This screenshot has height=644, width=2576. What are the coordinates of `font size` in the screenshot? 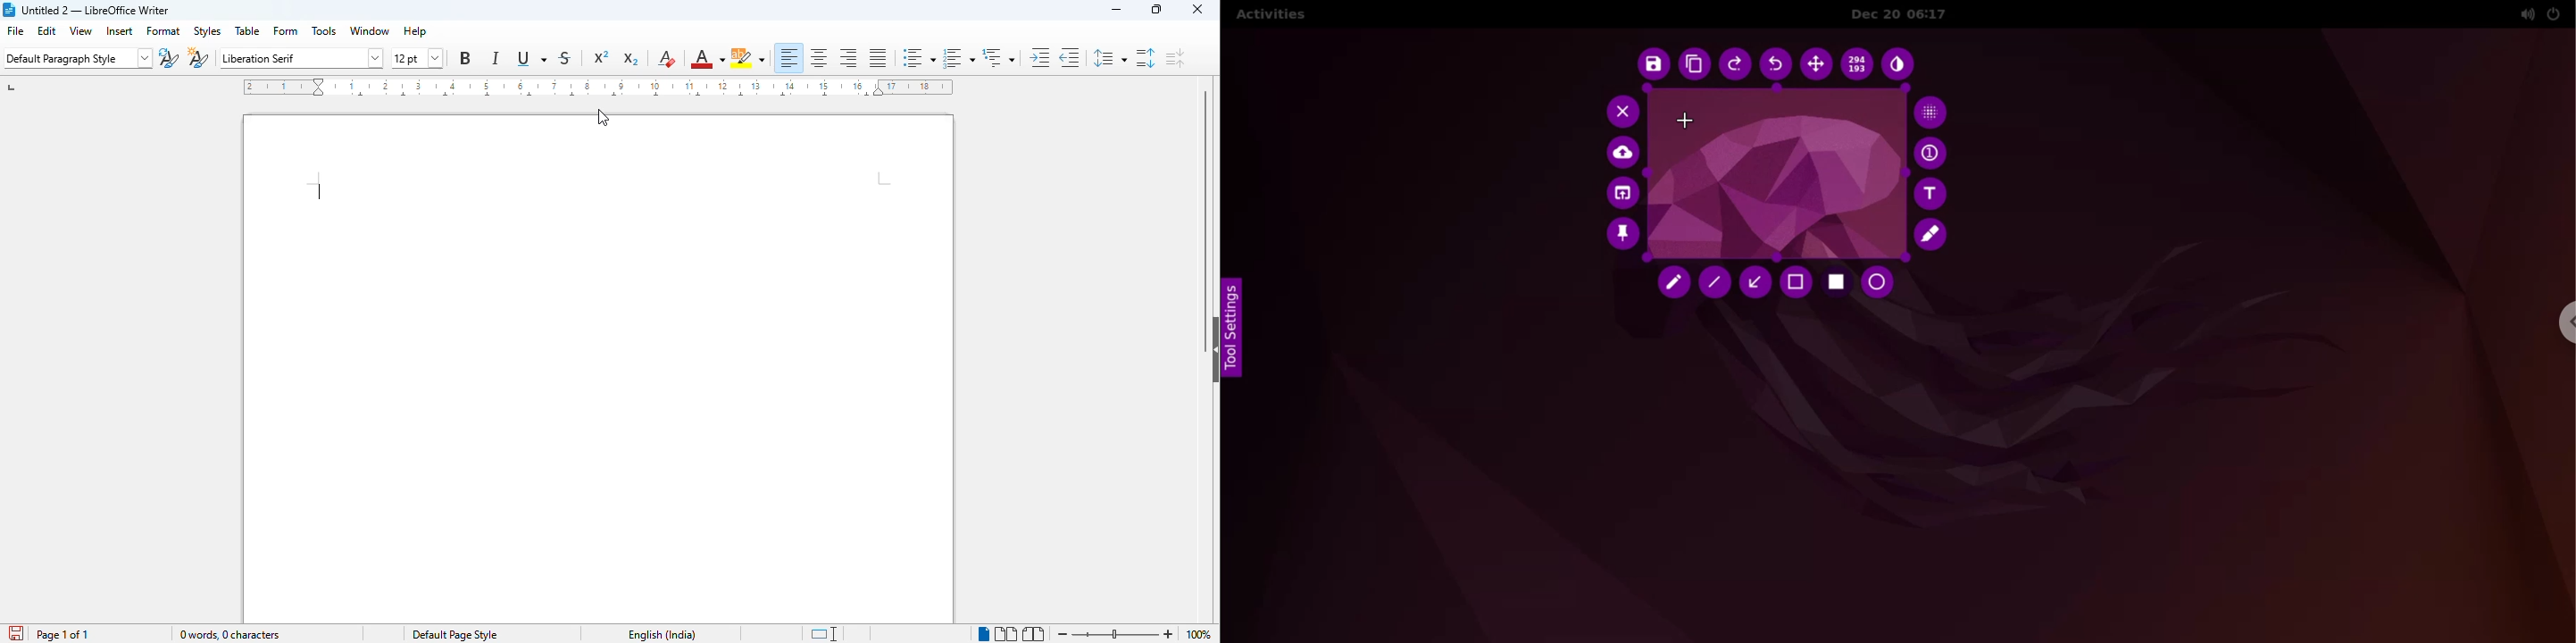 It's located at (418, 59).